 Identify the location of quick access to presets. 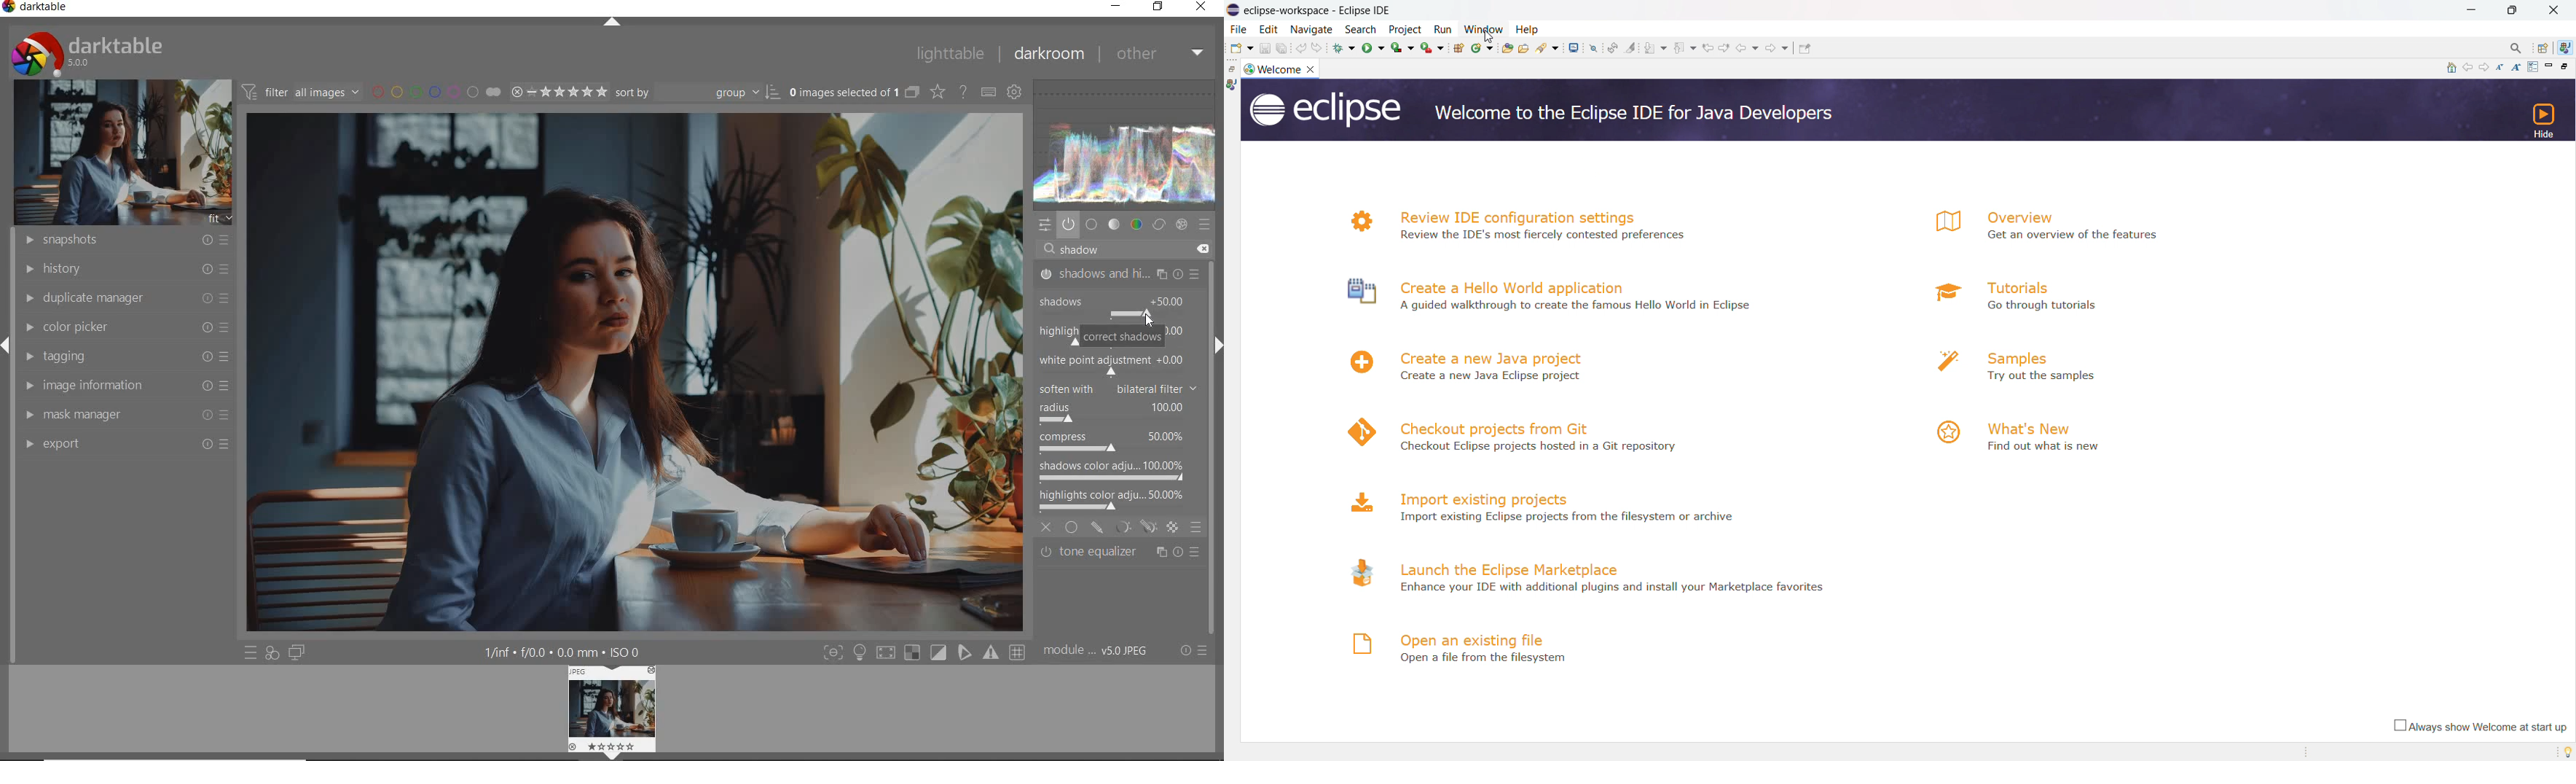
(251, 652).